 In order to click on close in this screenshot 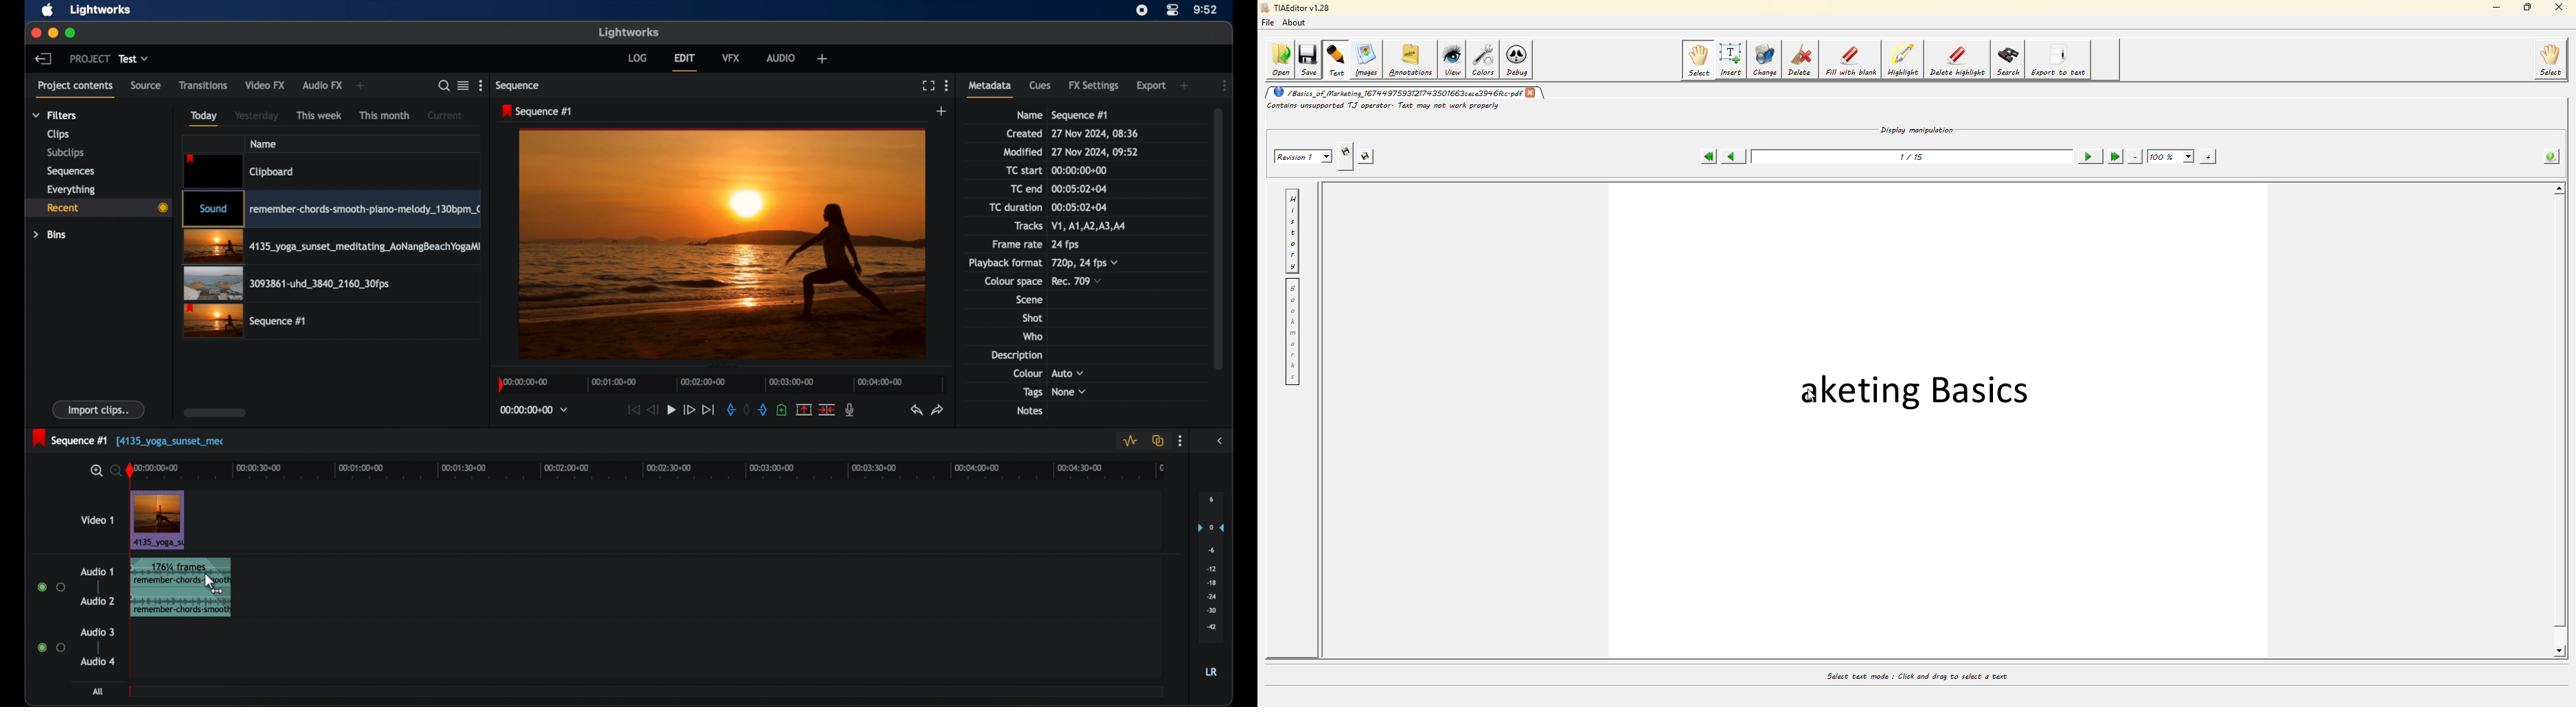, I will do `click(35, 33)`.